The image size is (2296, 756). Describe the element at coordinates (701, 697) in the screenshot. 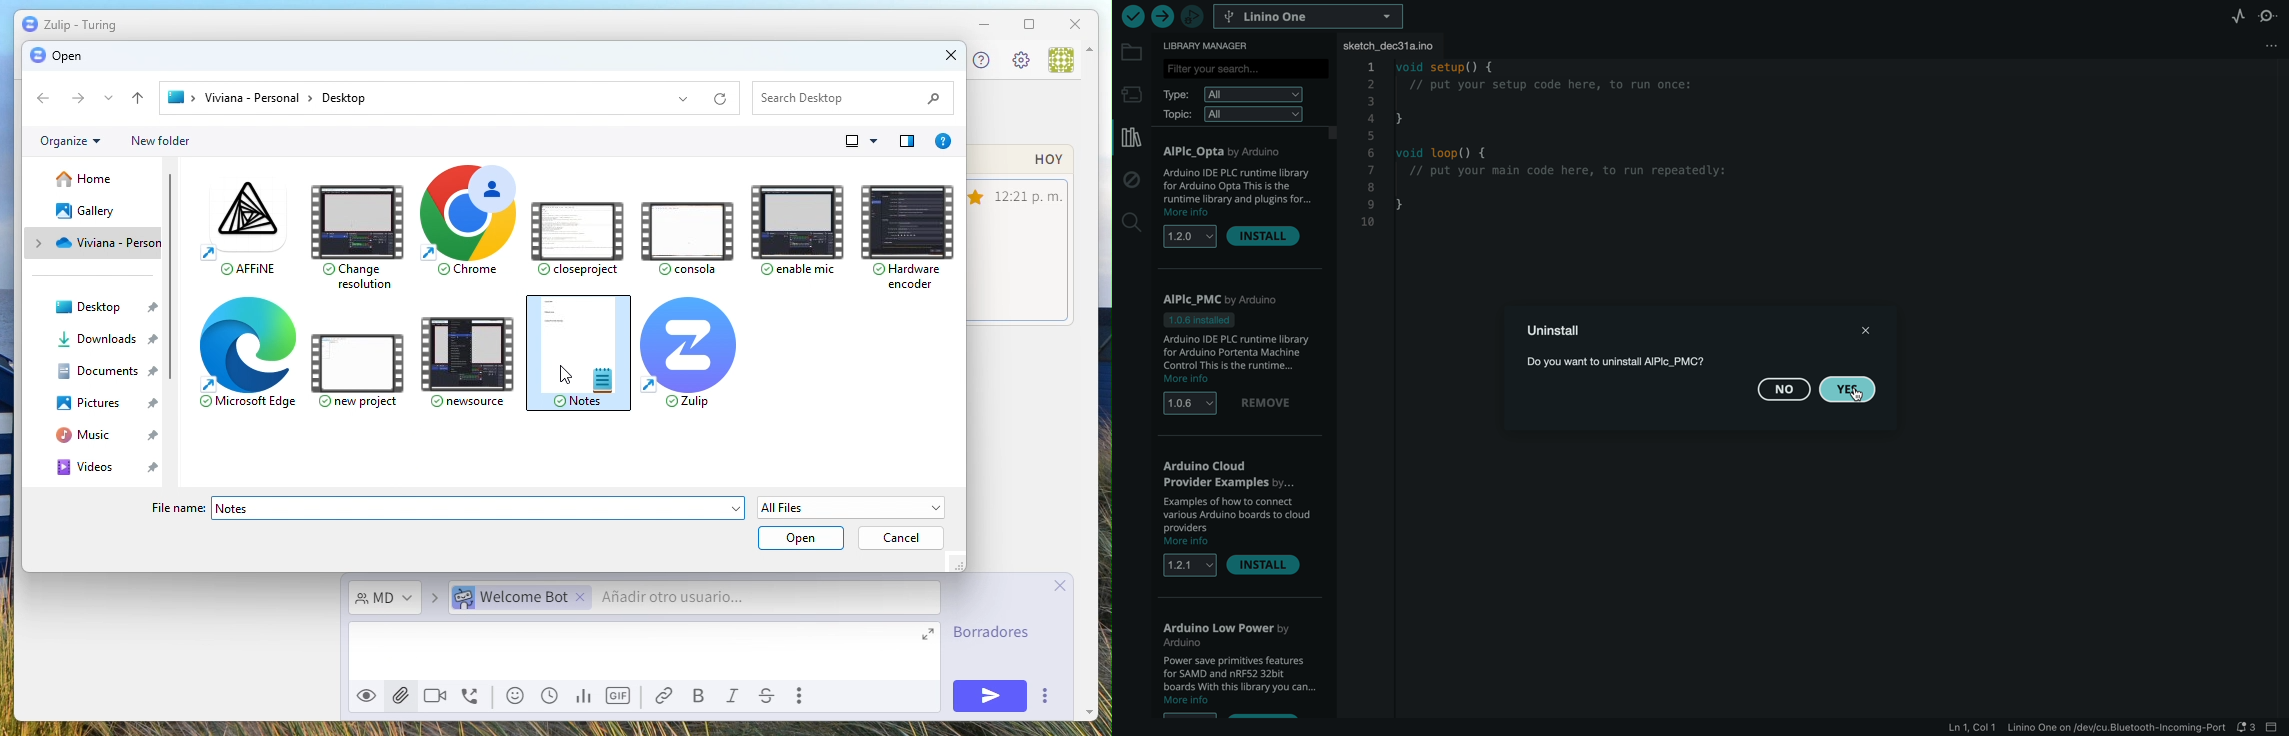

I see `bold` at that location.